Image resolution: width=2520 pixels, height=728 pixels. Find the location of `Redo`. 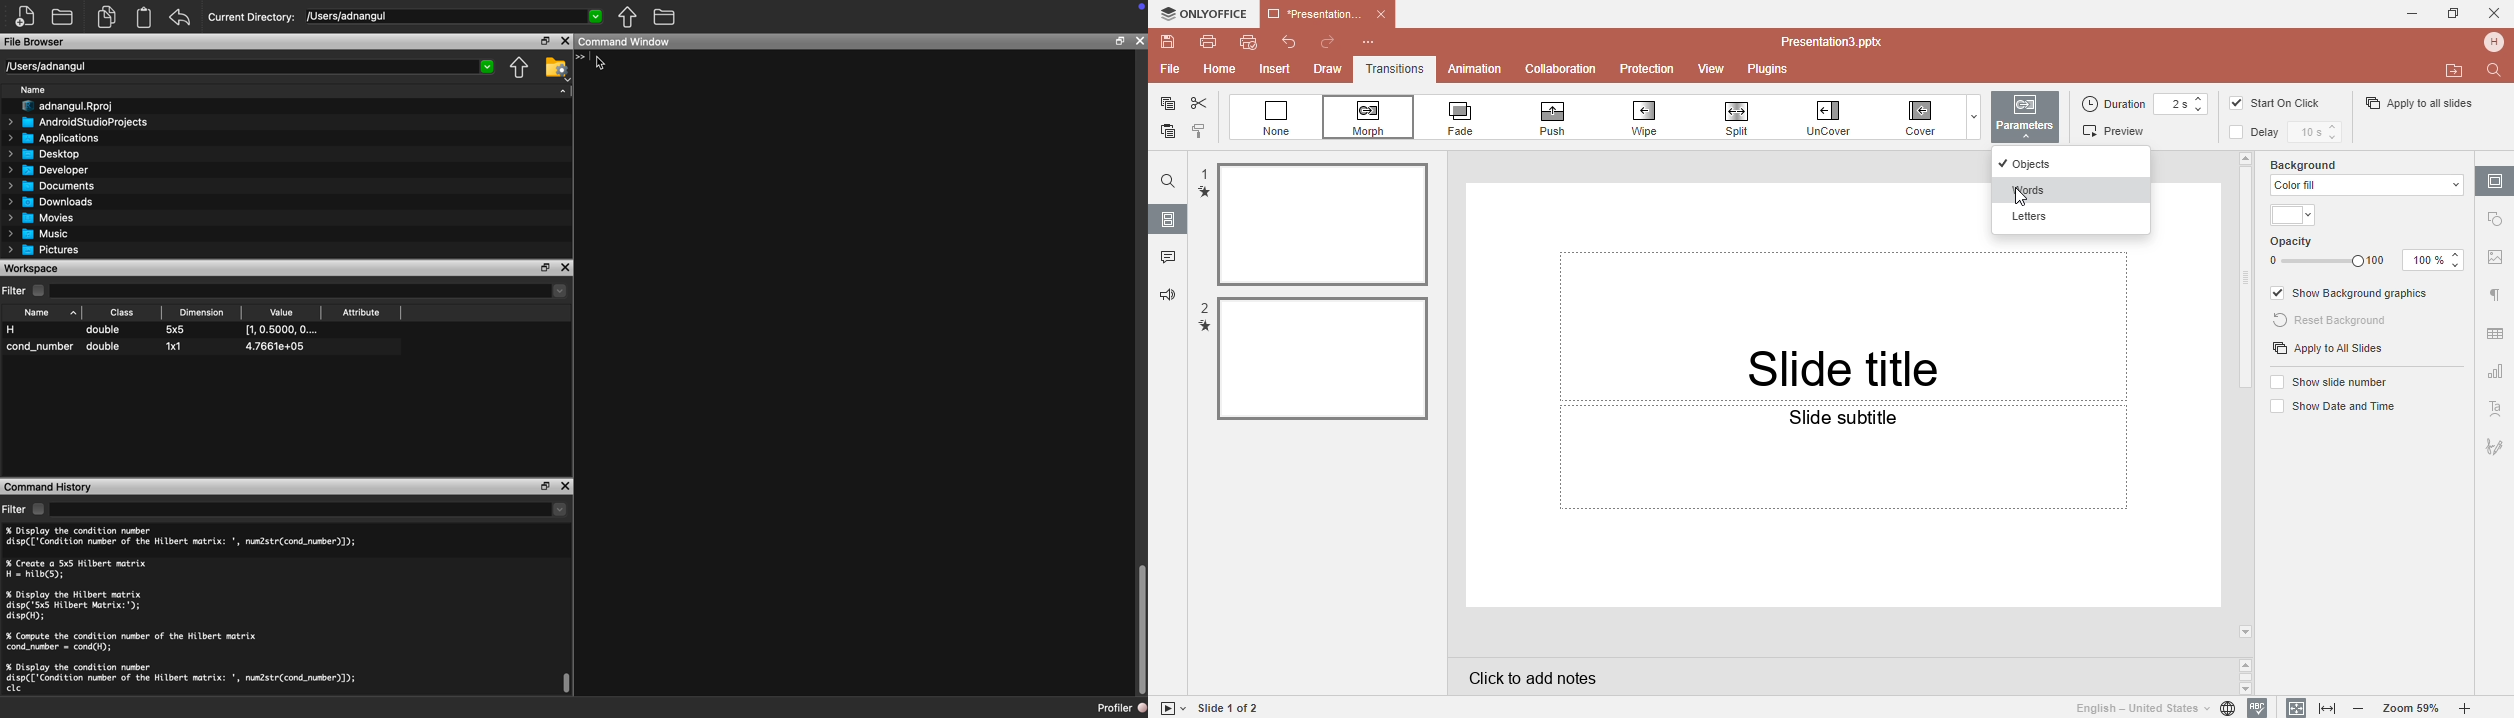

Redo is located at coordinates (181, 17).